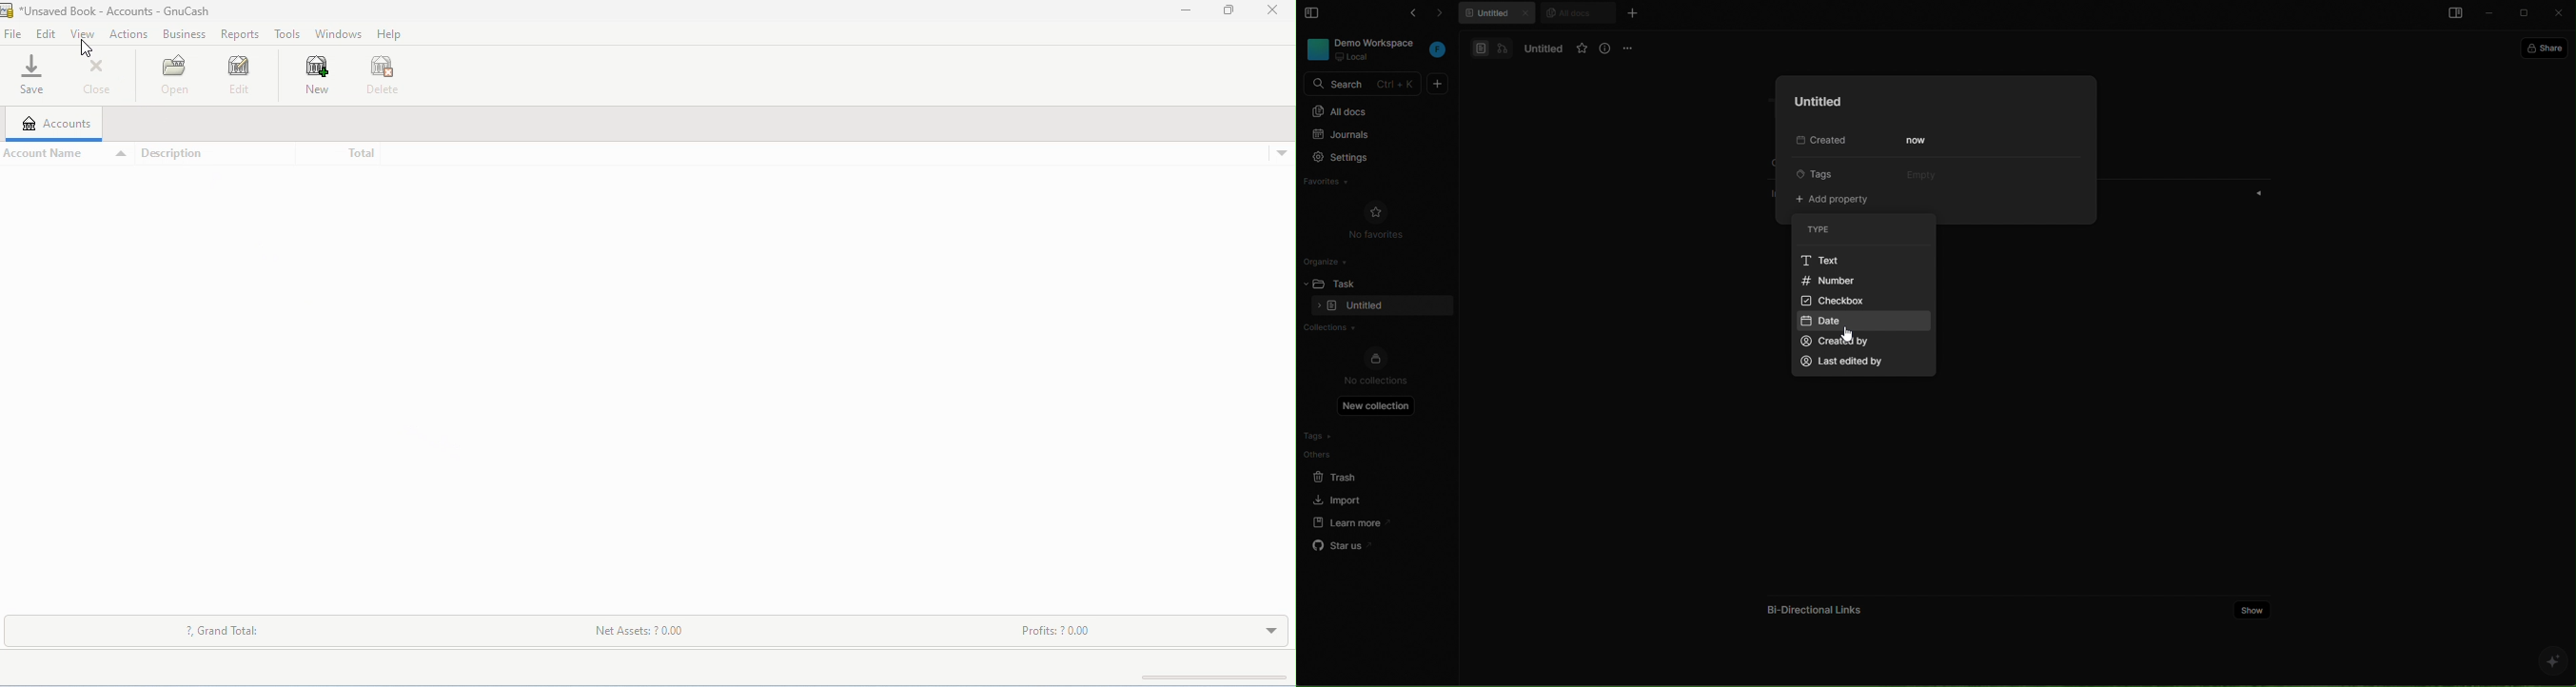  I want to click on edit, so click(47, 35).